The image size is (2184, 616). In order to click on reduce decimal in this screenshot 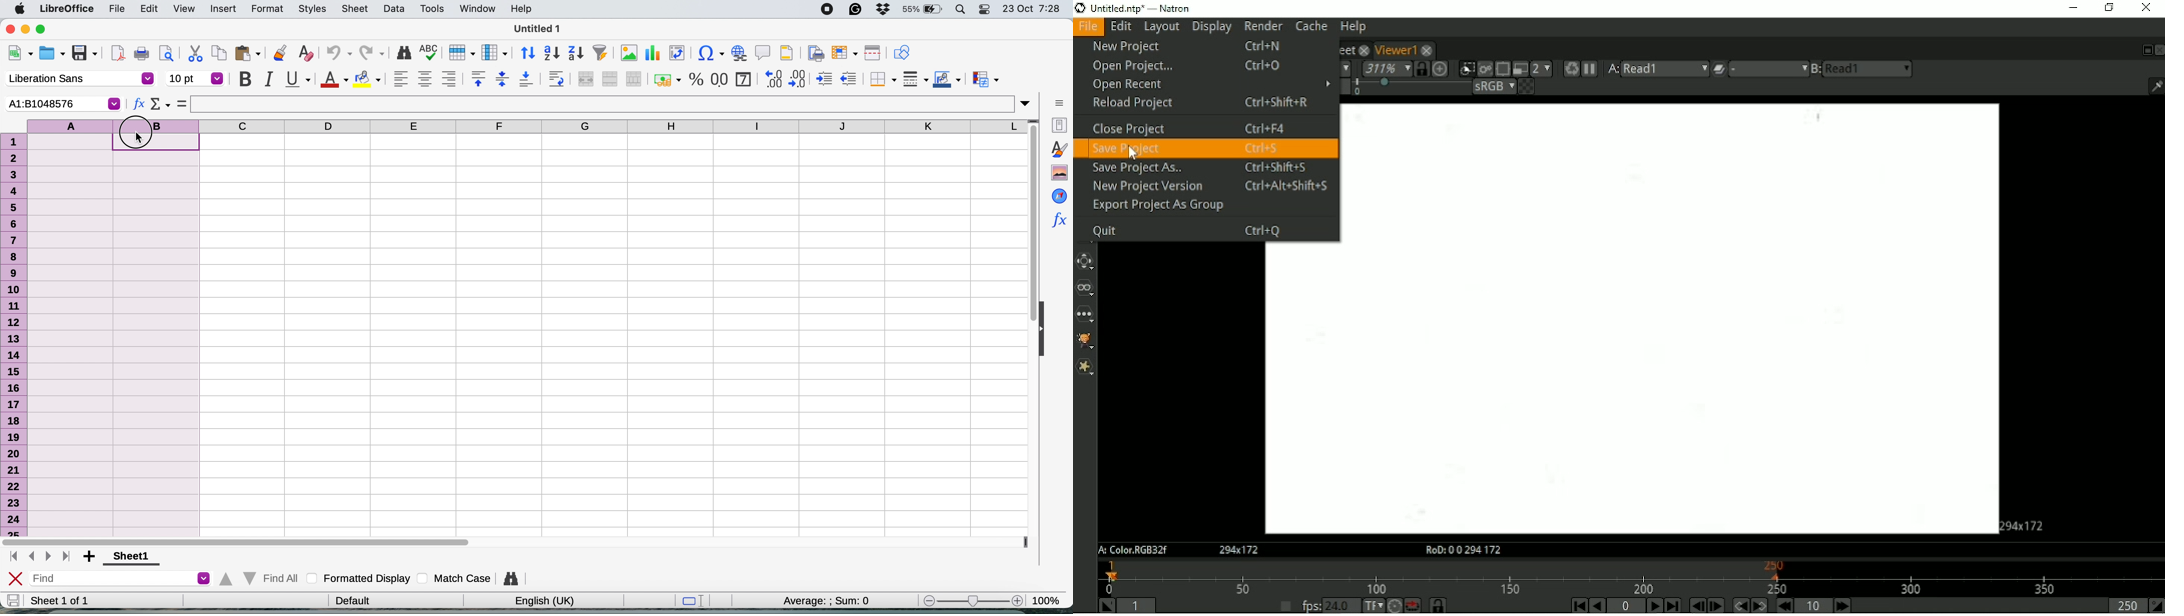, I will do `click(799, 78)`.